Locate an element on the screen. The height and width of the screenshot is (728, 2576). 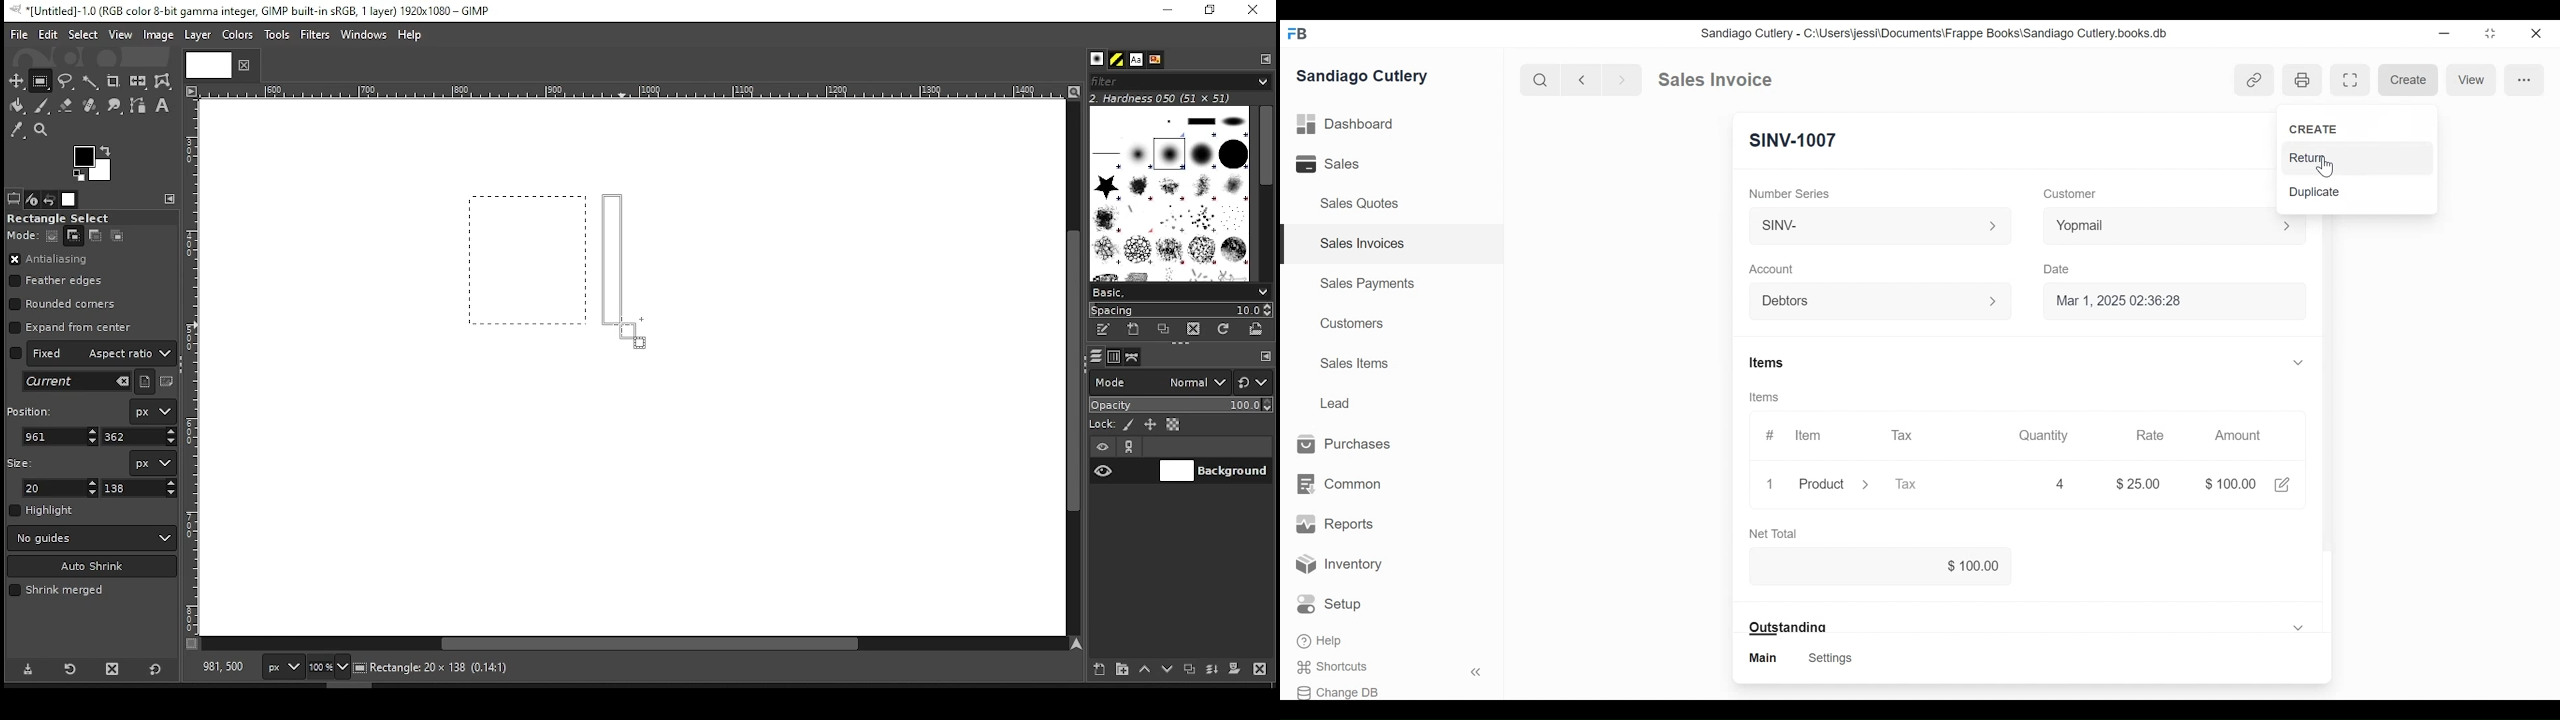
Debtors is located at coordinates (1872, 300).